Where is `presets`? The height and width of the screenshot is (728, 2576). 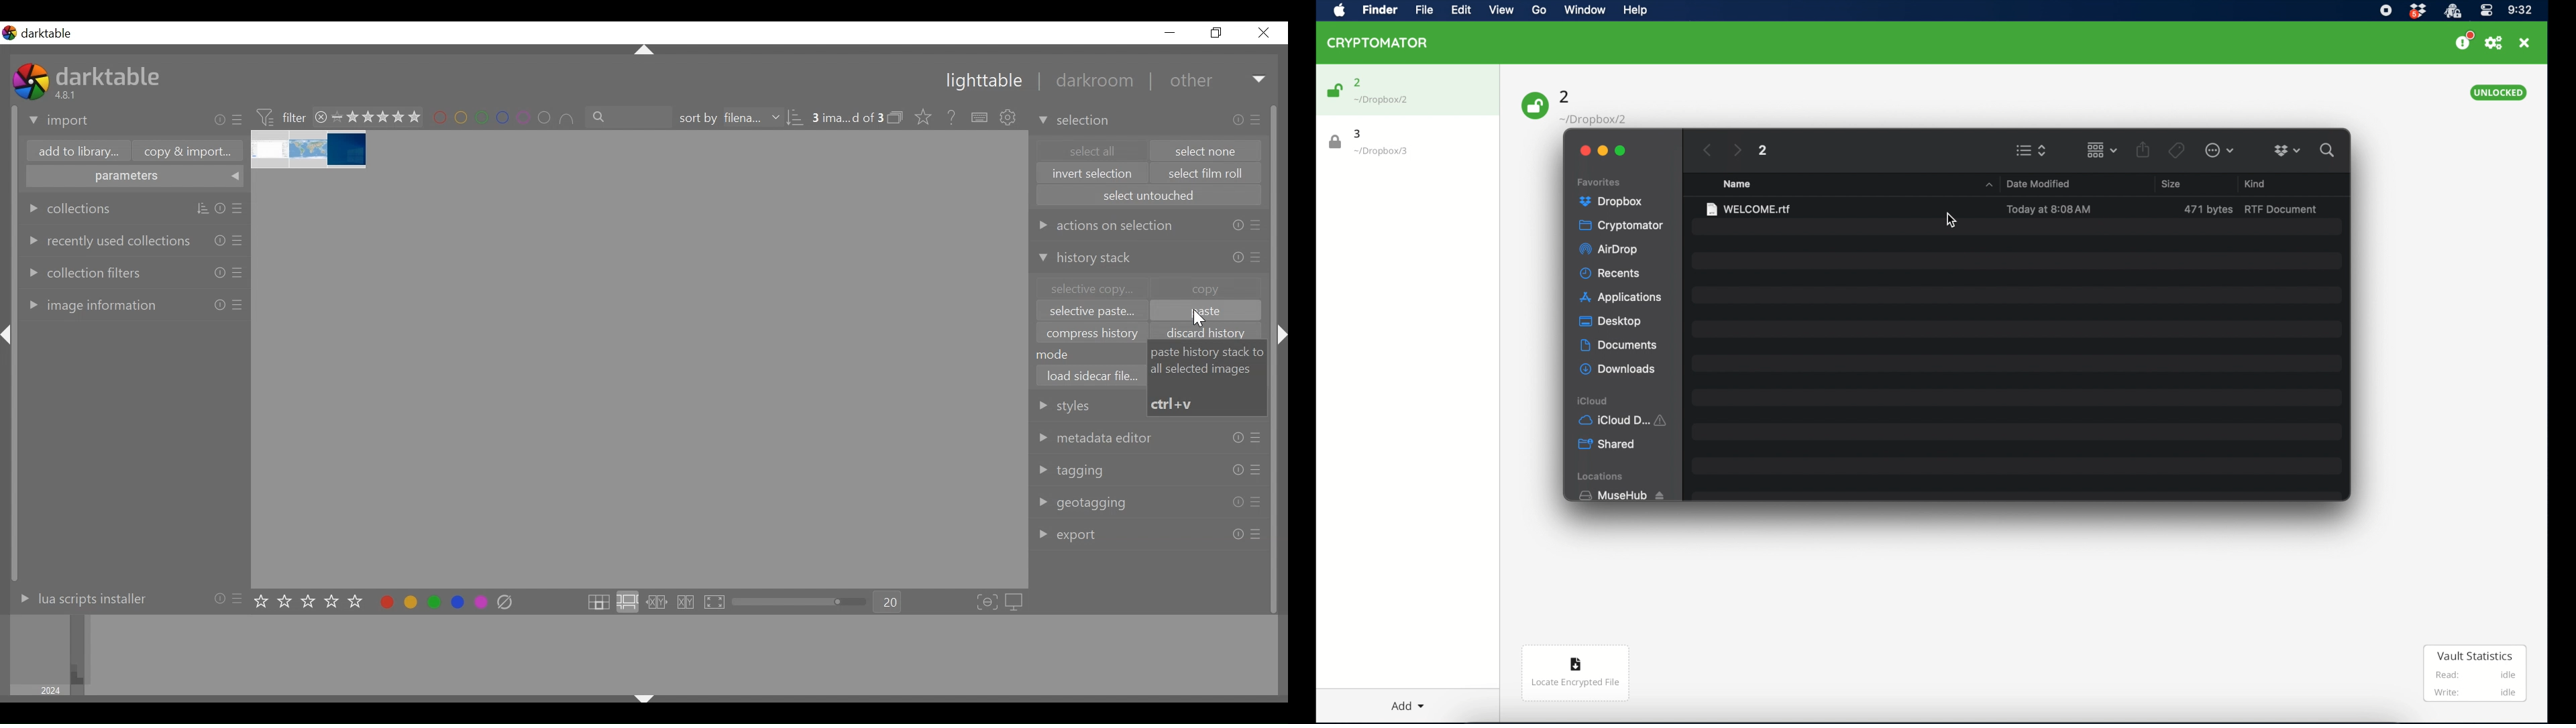
presets is located at coordinates (1257, 257).